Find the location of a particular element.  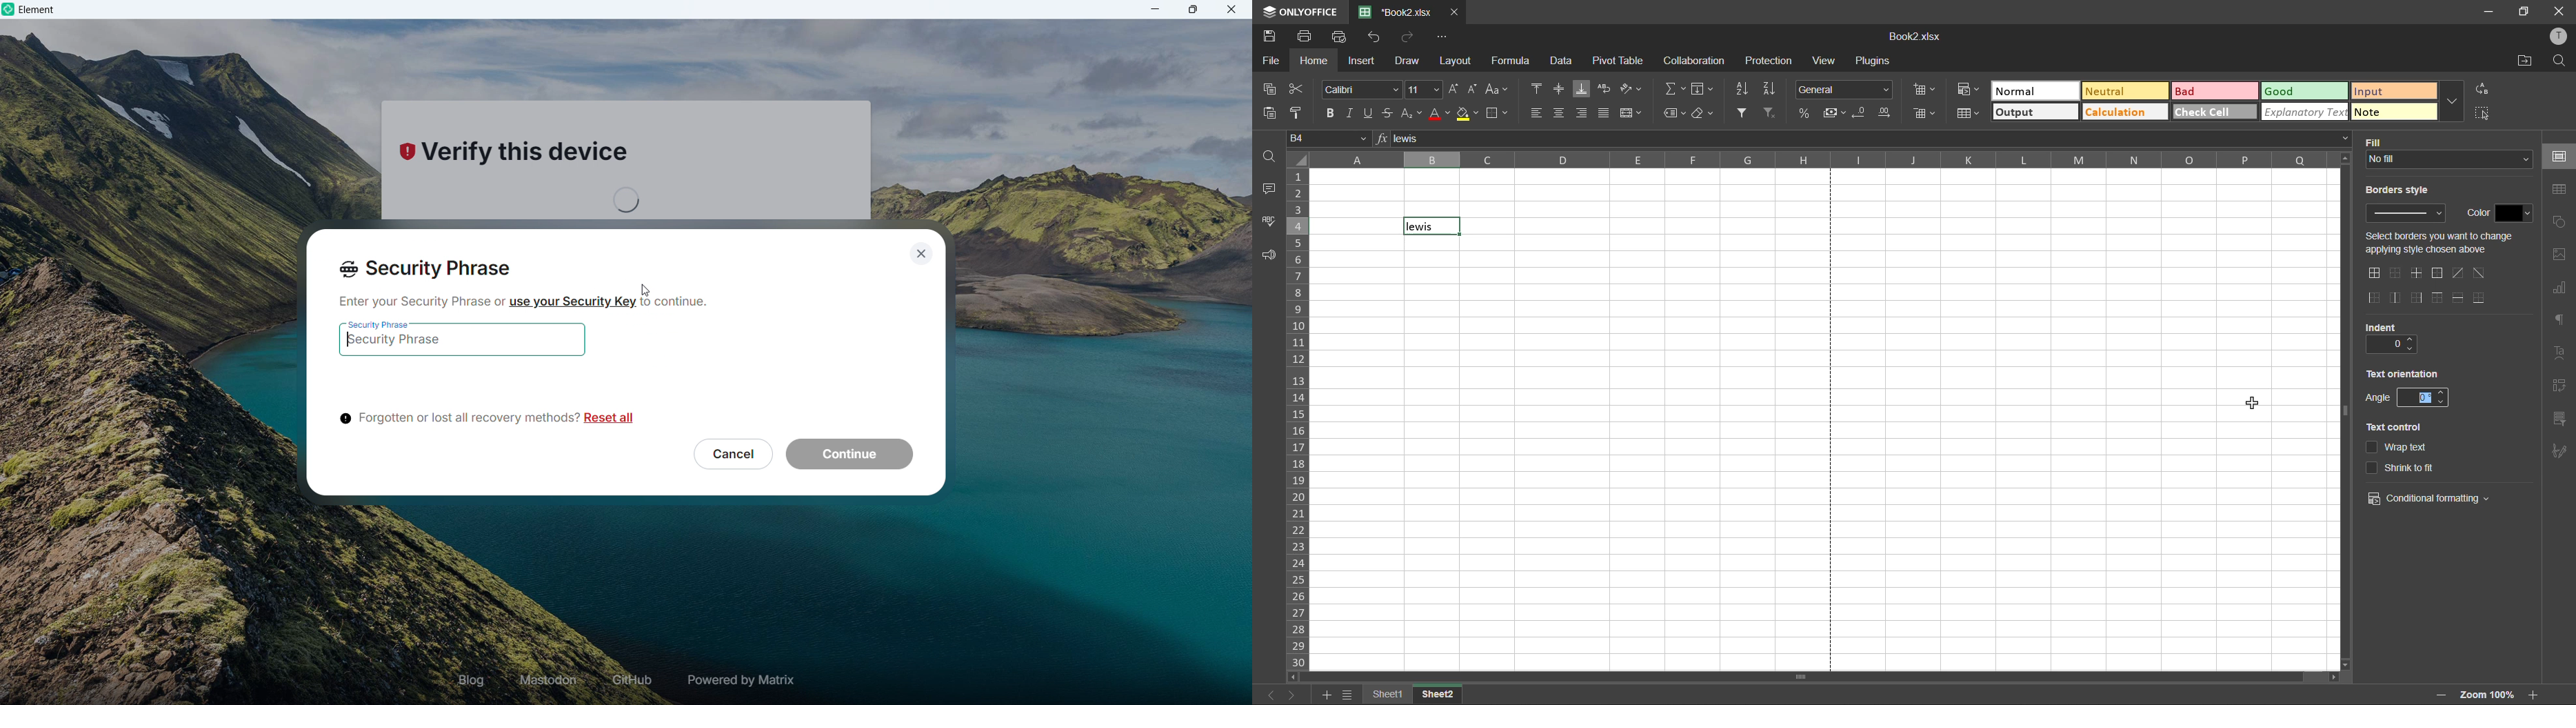

close tab is located at coordinates (1454, 14).